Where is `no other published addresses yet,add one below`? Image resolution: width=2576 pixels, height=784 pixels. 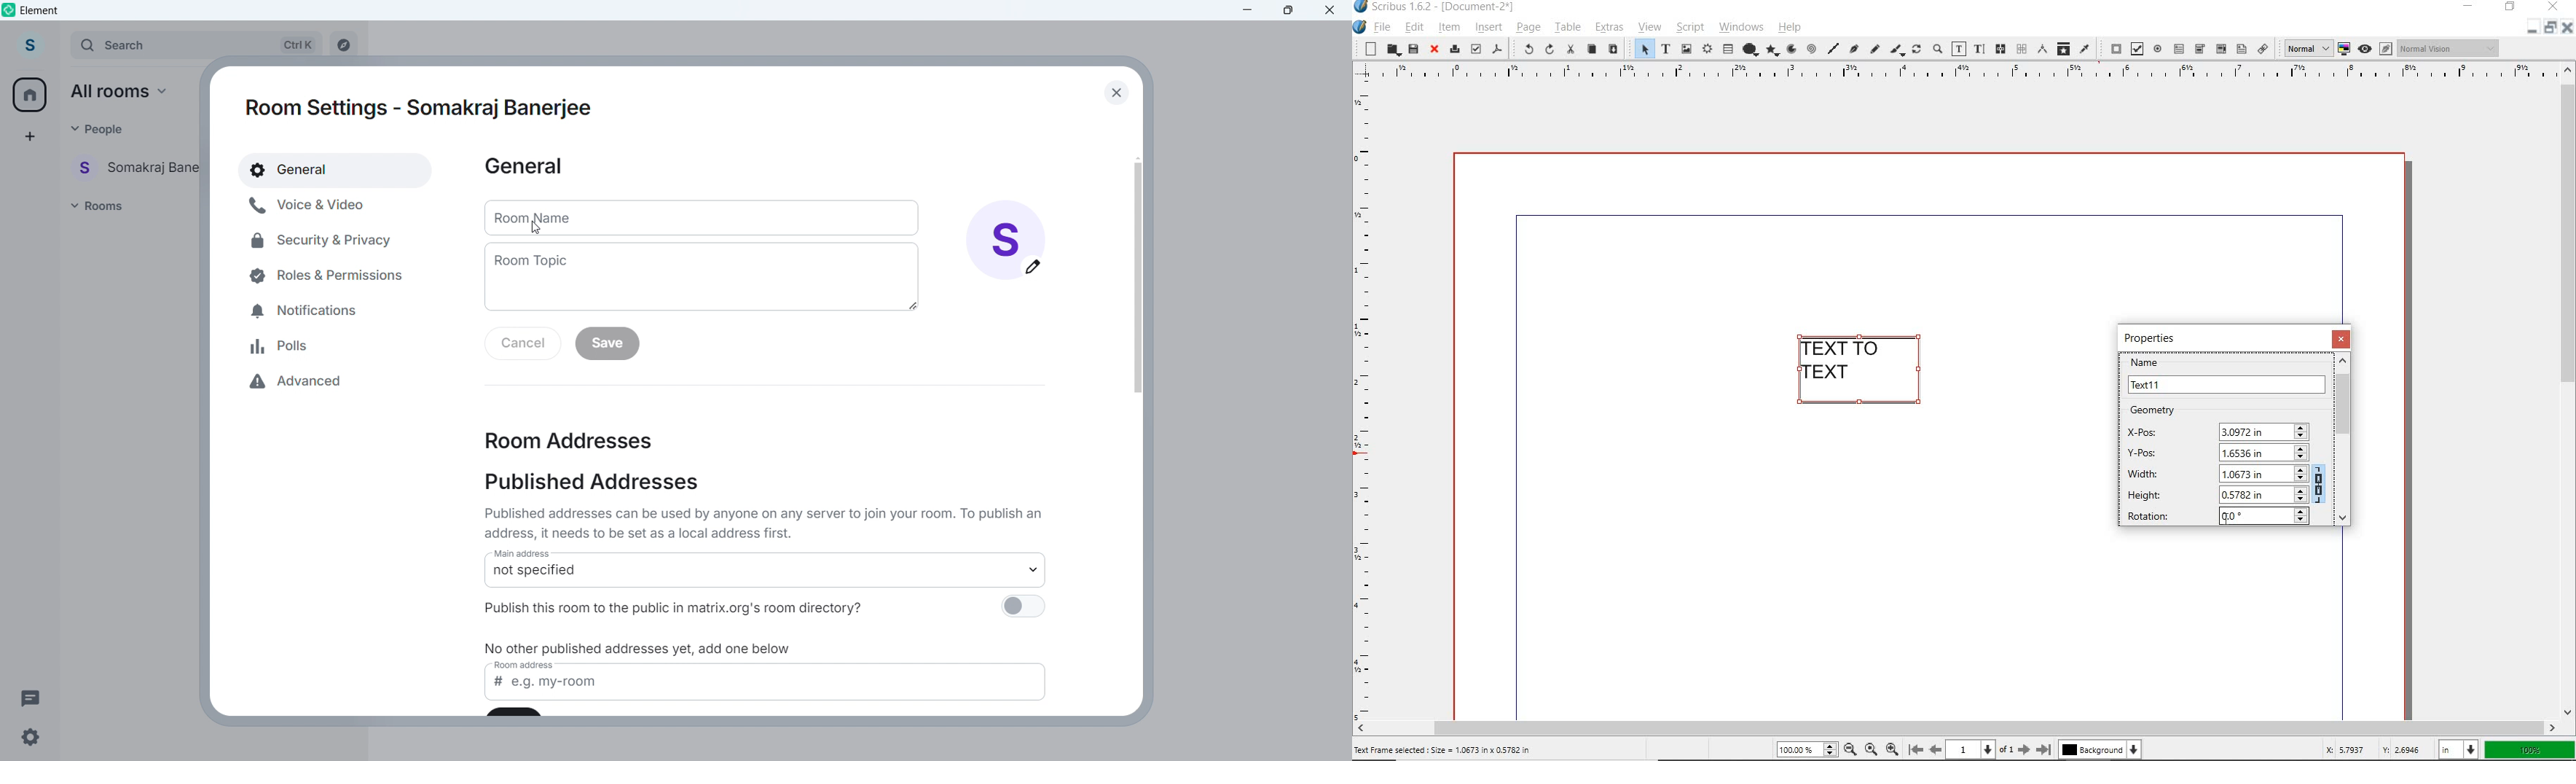 no other published addresses yet,add one below is located at coordinates (642, 648).